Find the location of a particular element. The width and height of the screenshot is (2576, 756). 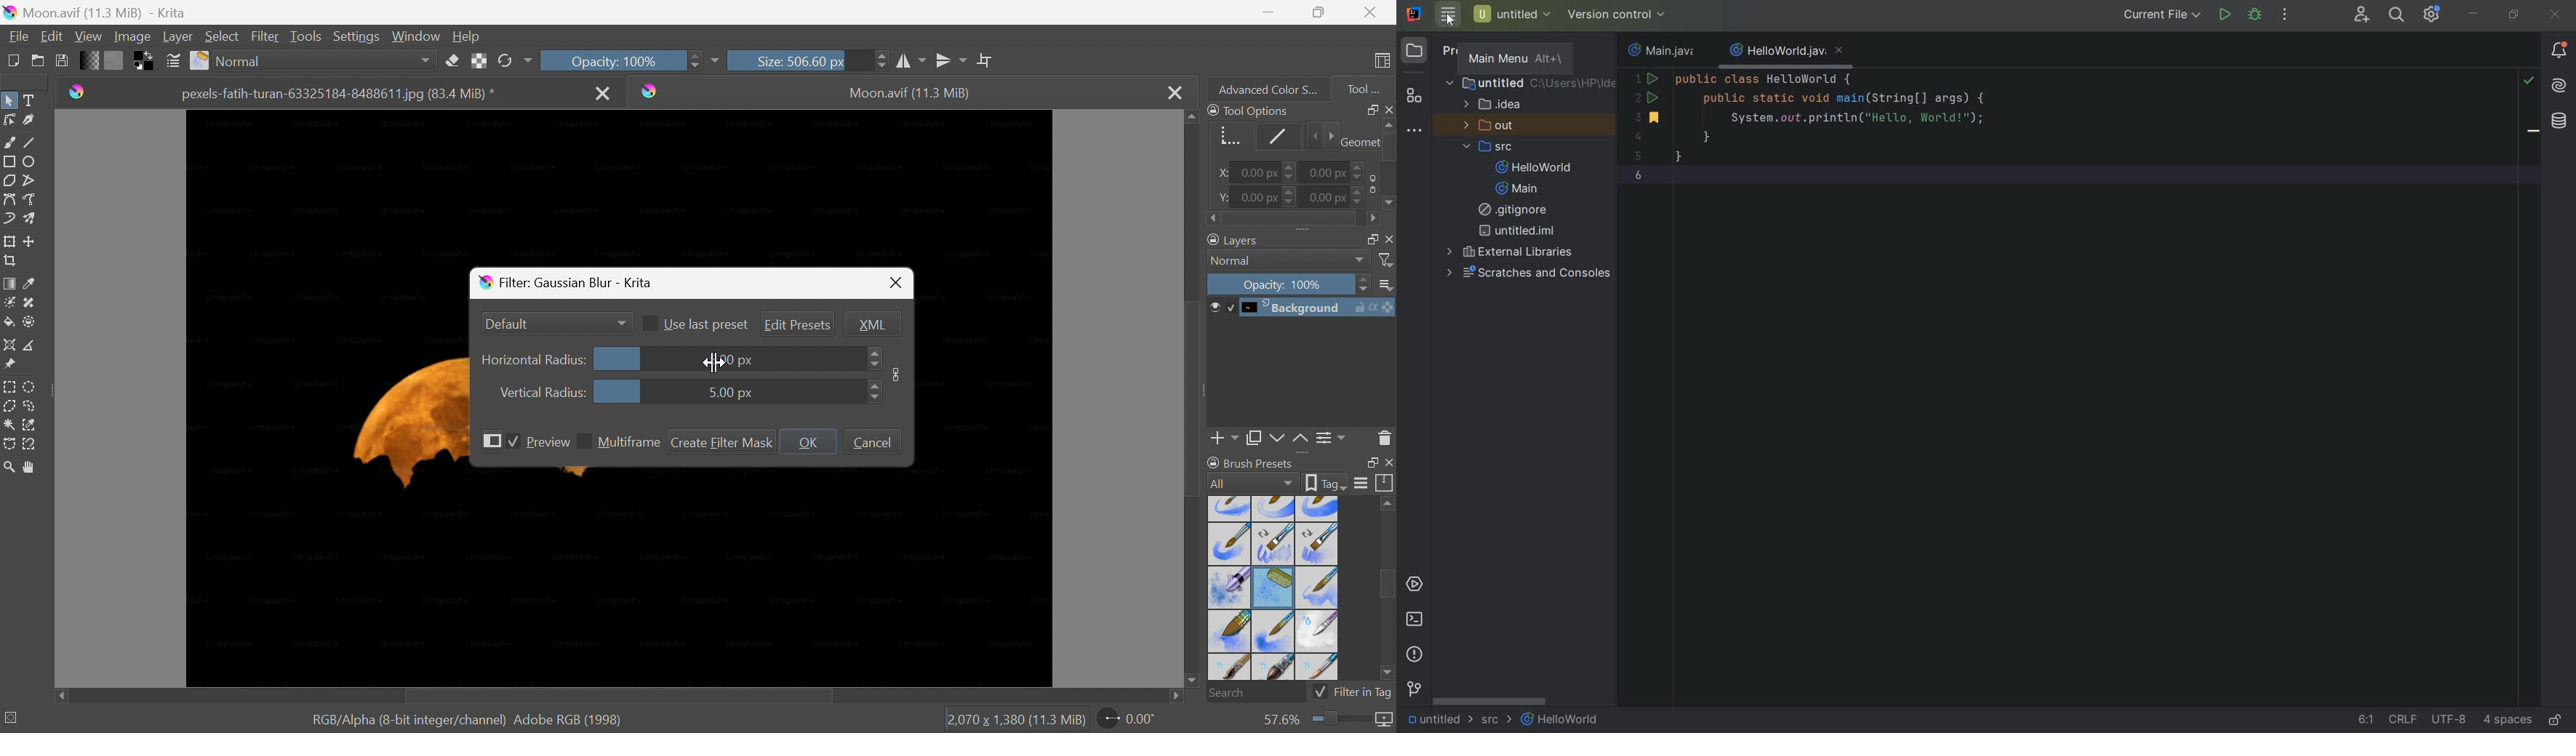

Close is located at coordinates (1388, 238).